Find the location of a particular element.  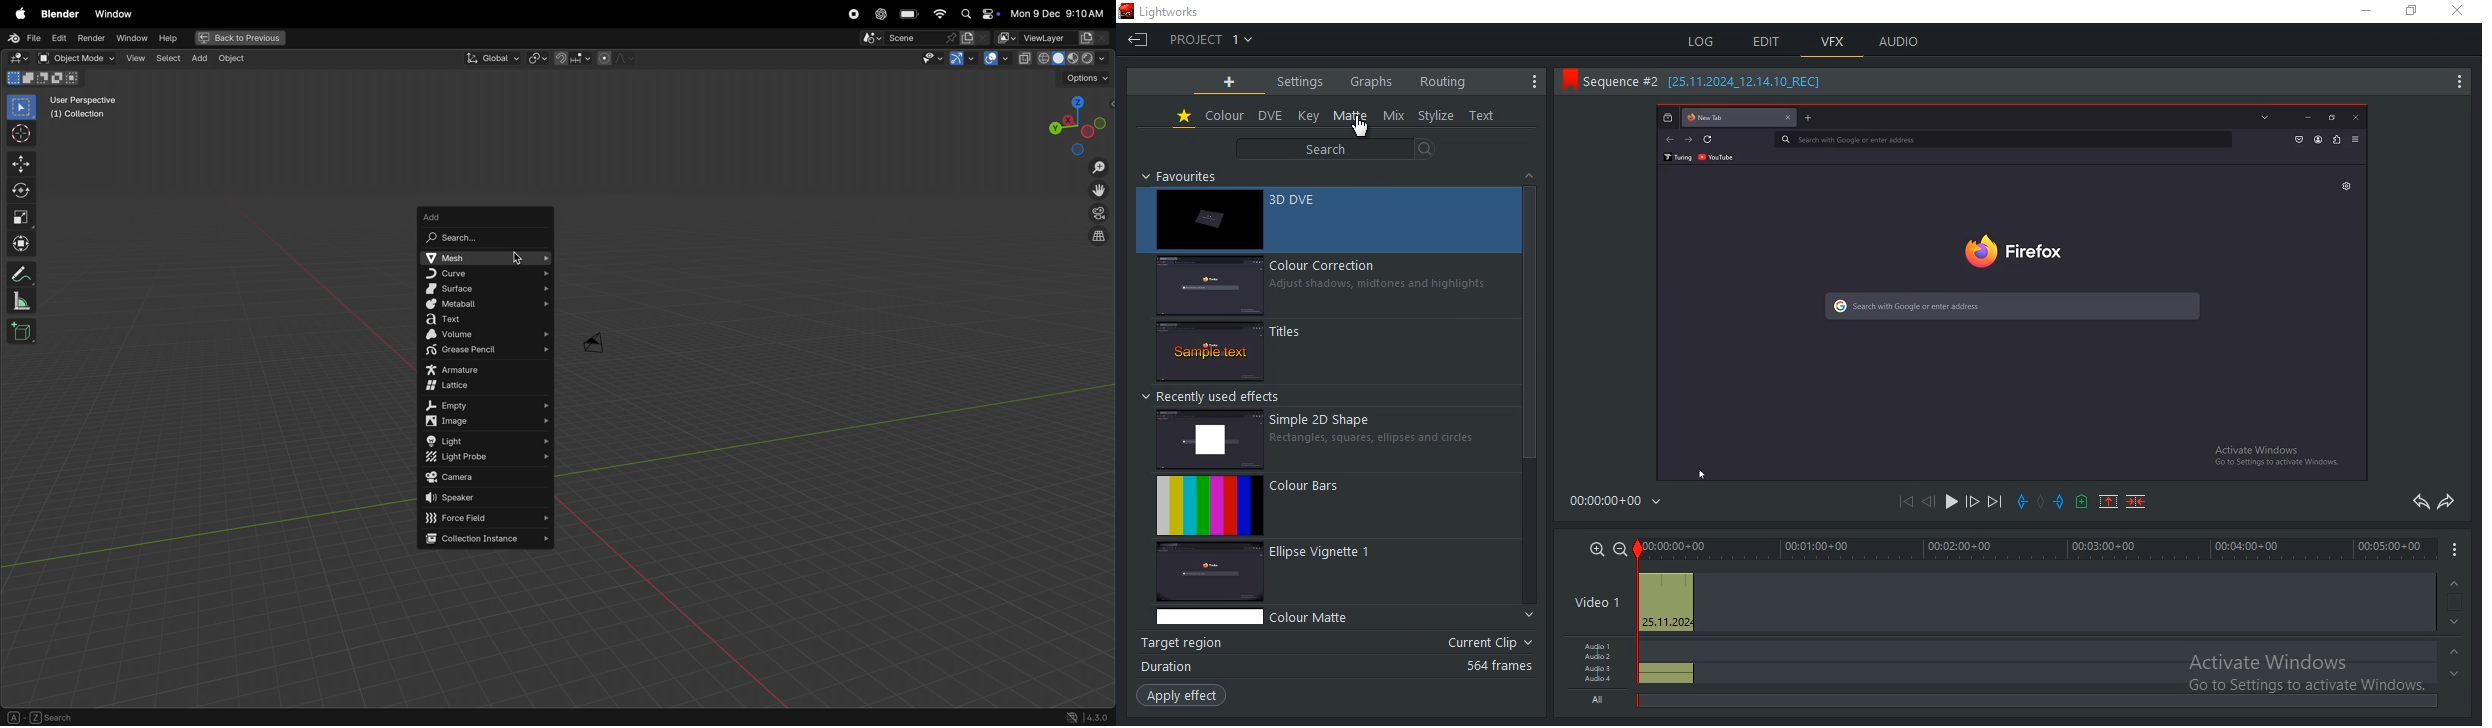

record is located at coordinates (851, 14).